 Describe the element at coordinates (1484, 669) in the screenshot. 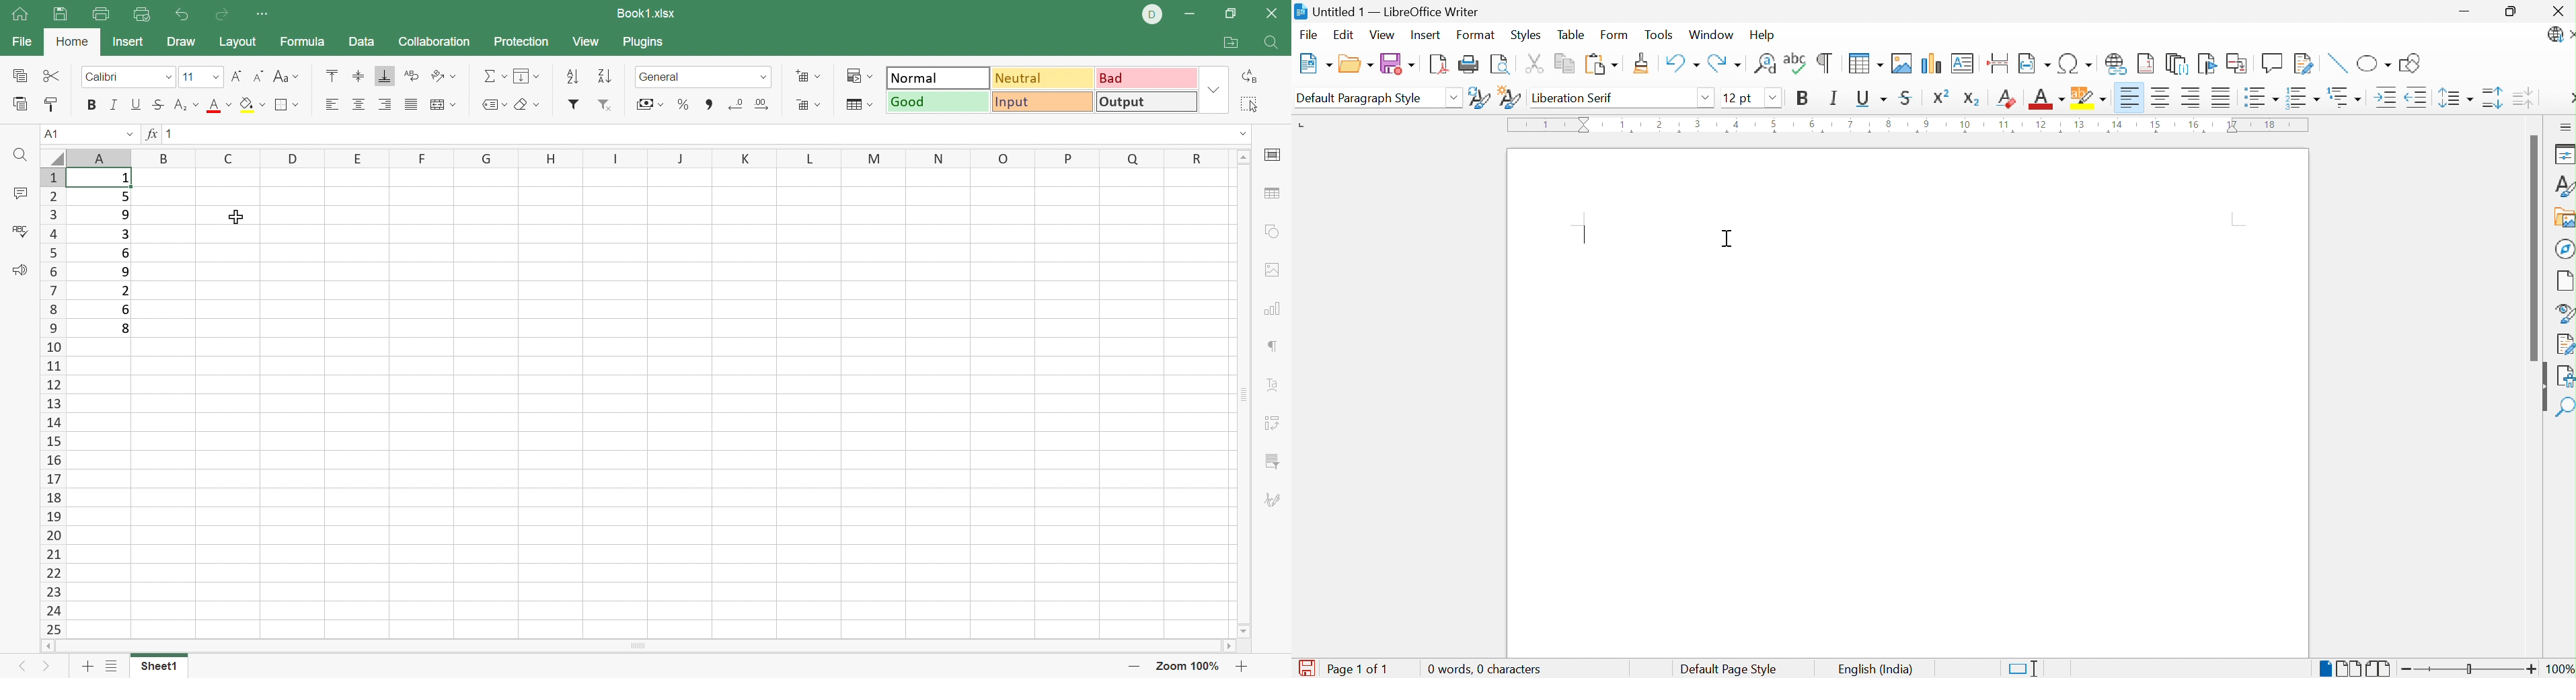

I see `0 words, 0 characters` at that location.